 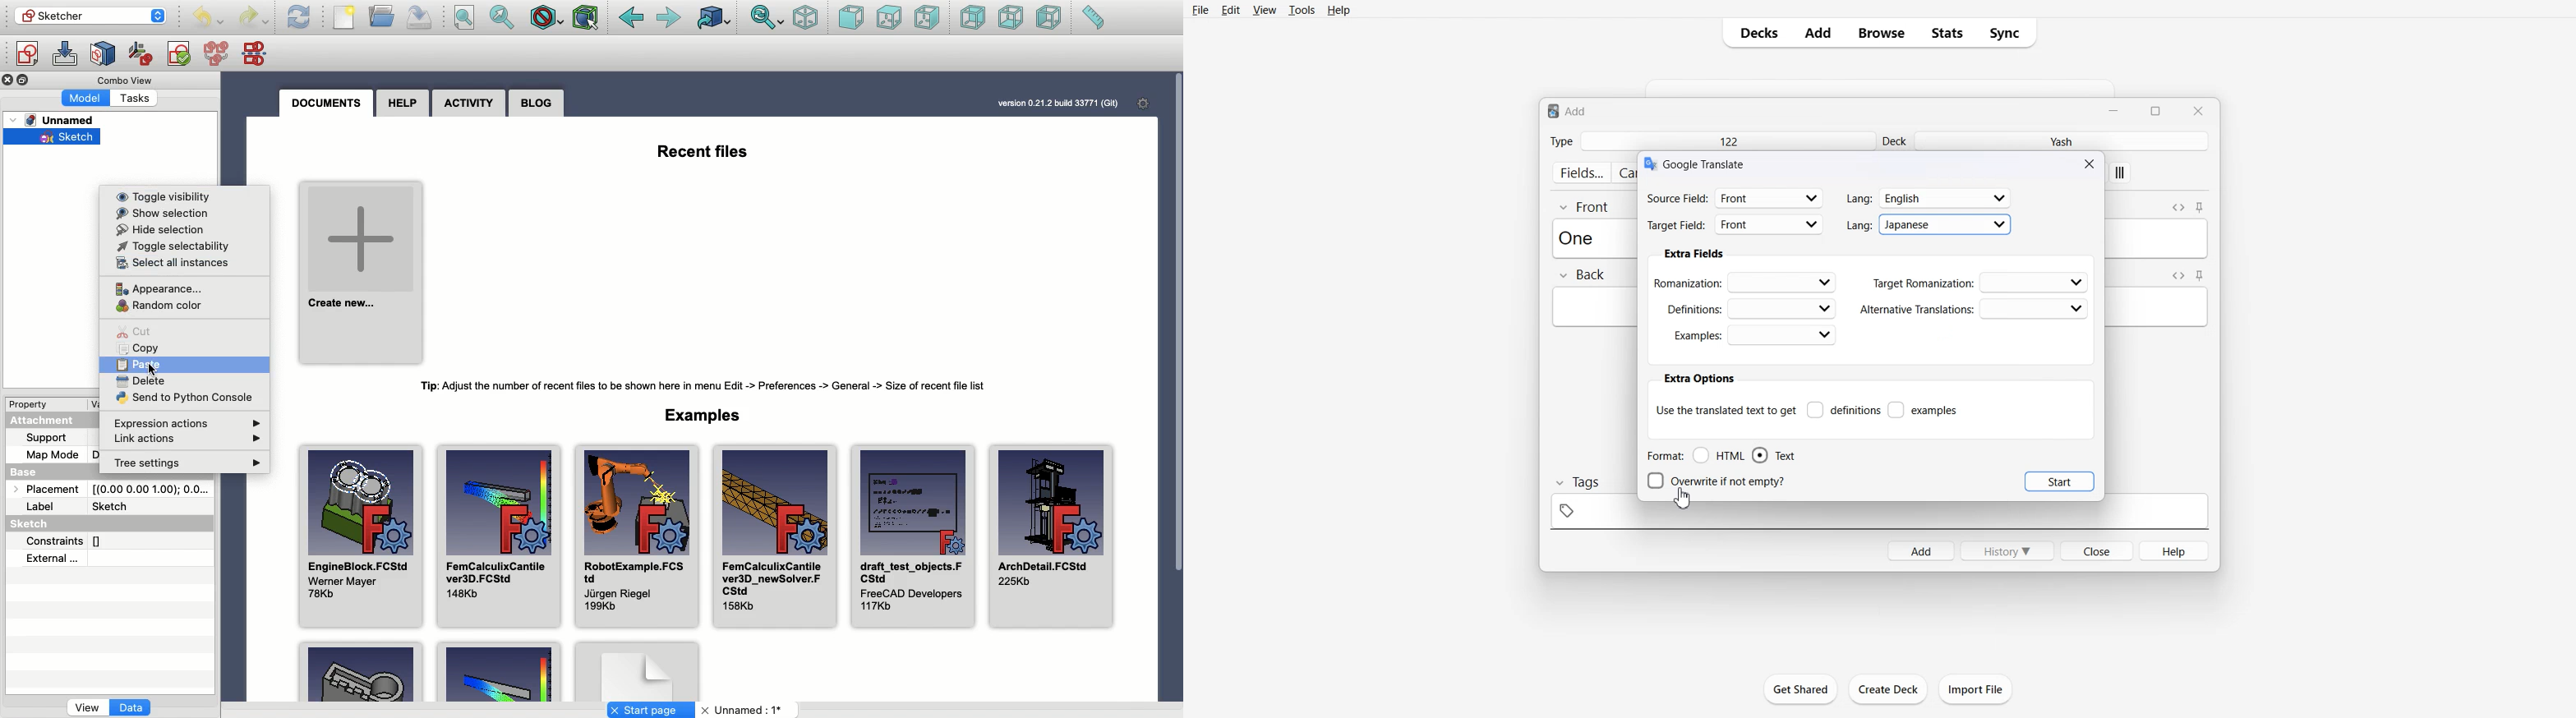 What do you see at coordinates (153, 285) in the screenshot?
I see `Appearance` at bounding box center [153, 285].